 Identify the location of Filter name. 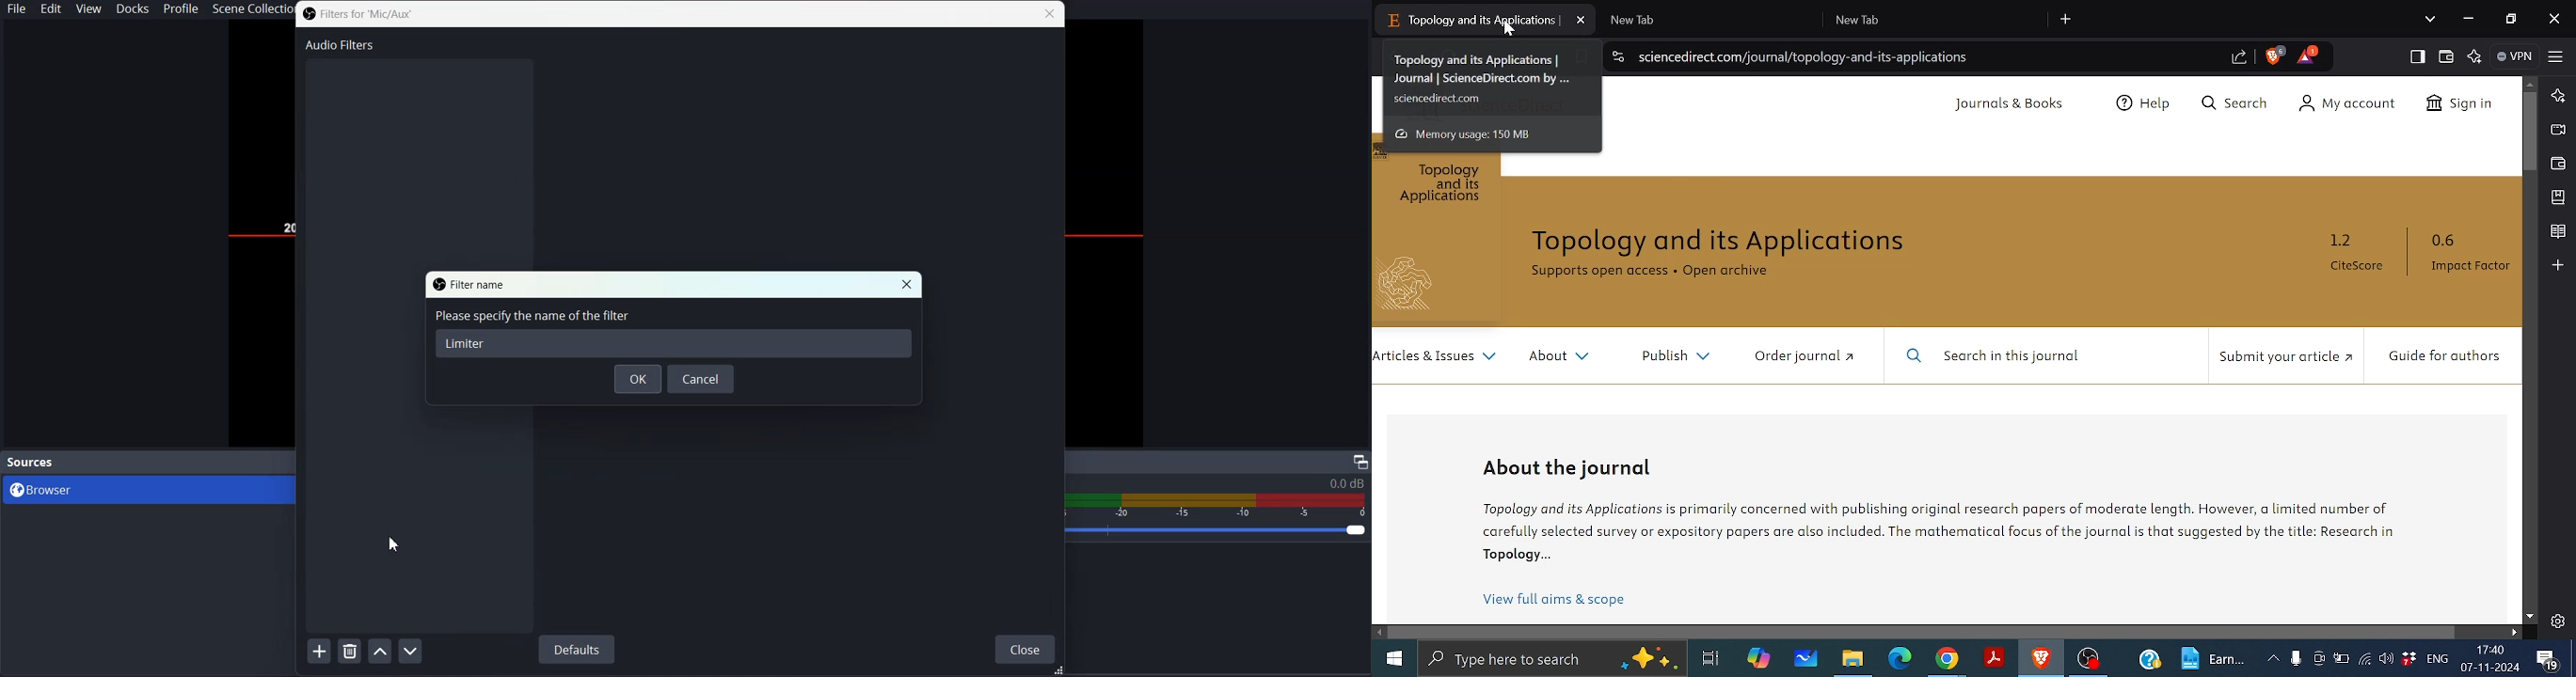
(470, 284).